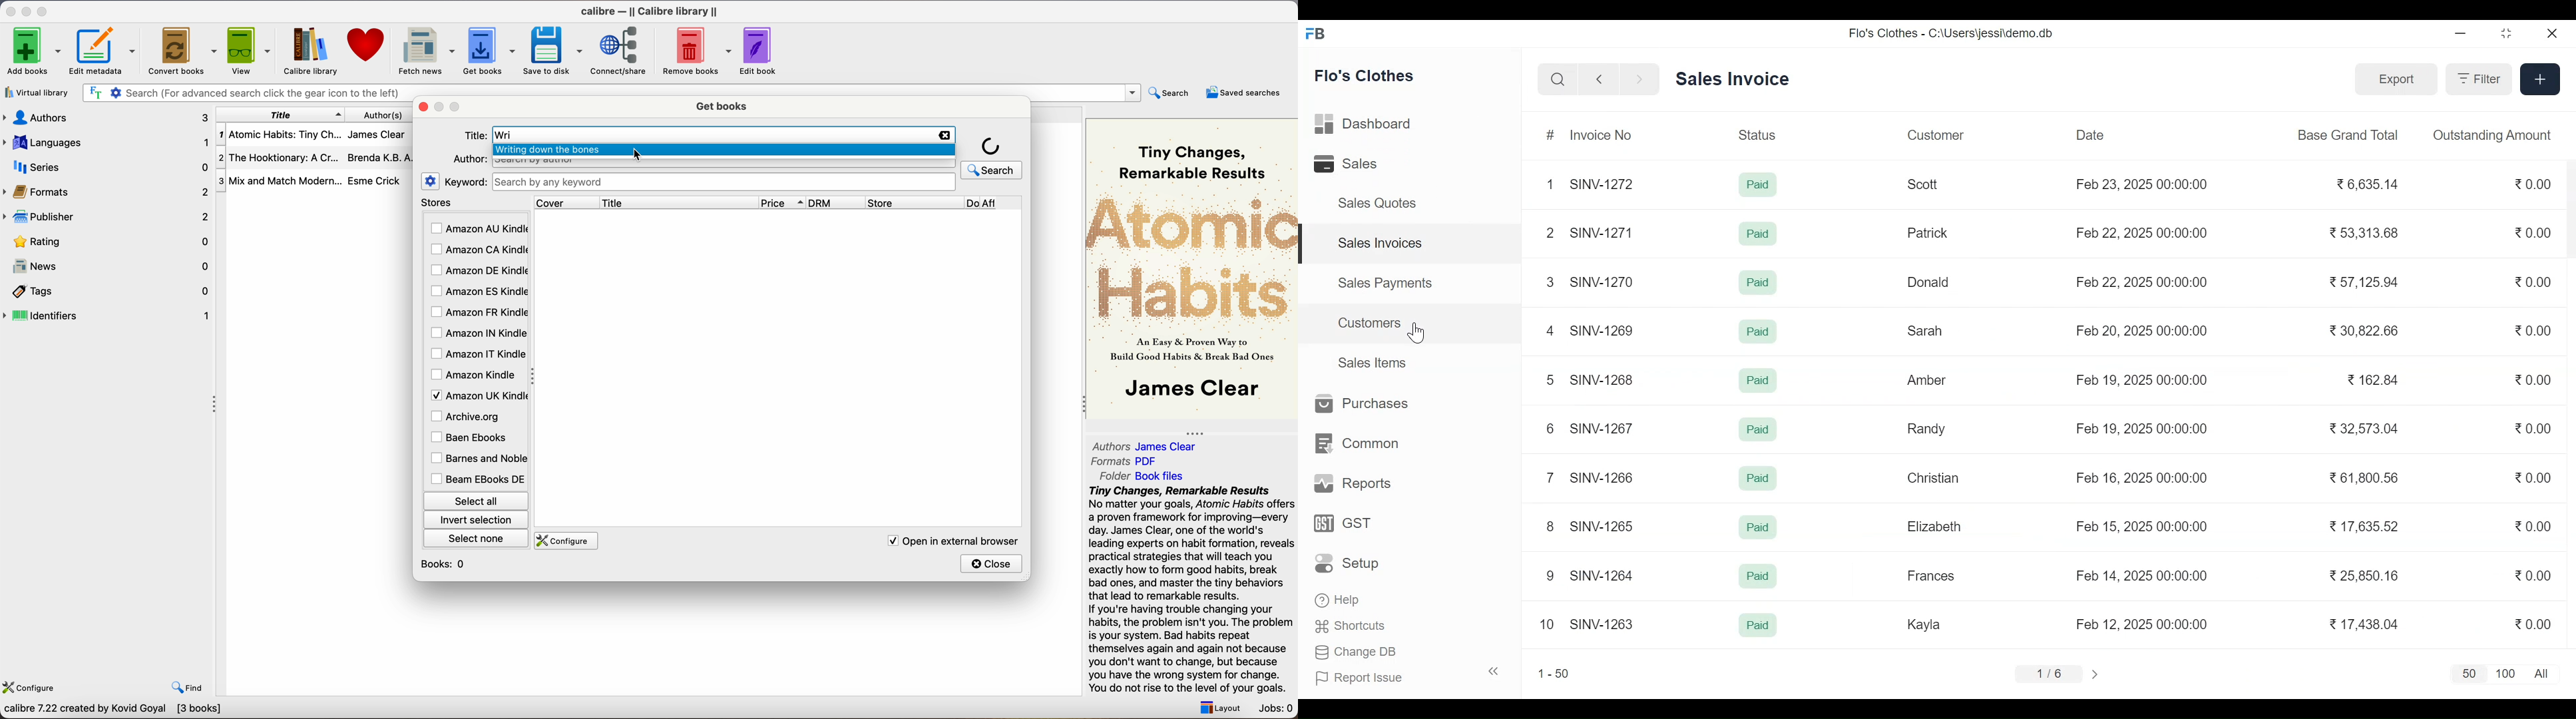 The width and height of the screenshot is (2576, 728). I want to click on 0.00, so click(2533, 184).